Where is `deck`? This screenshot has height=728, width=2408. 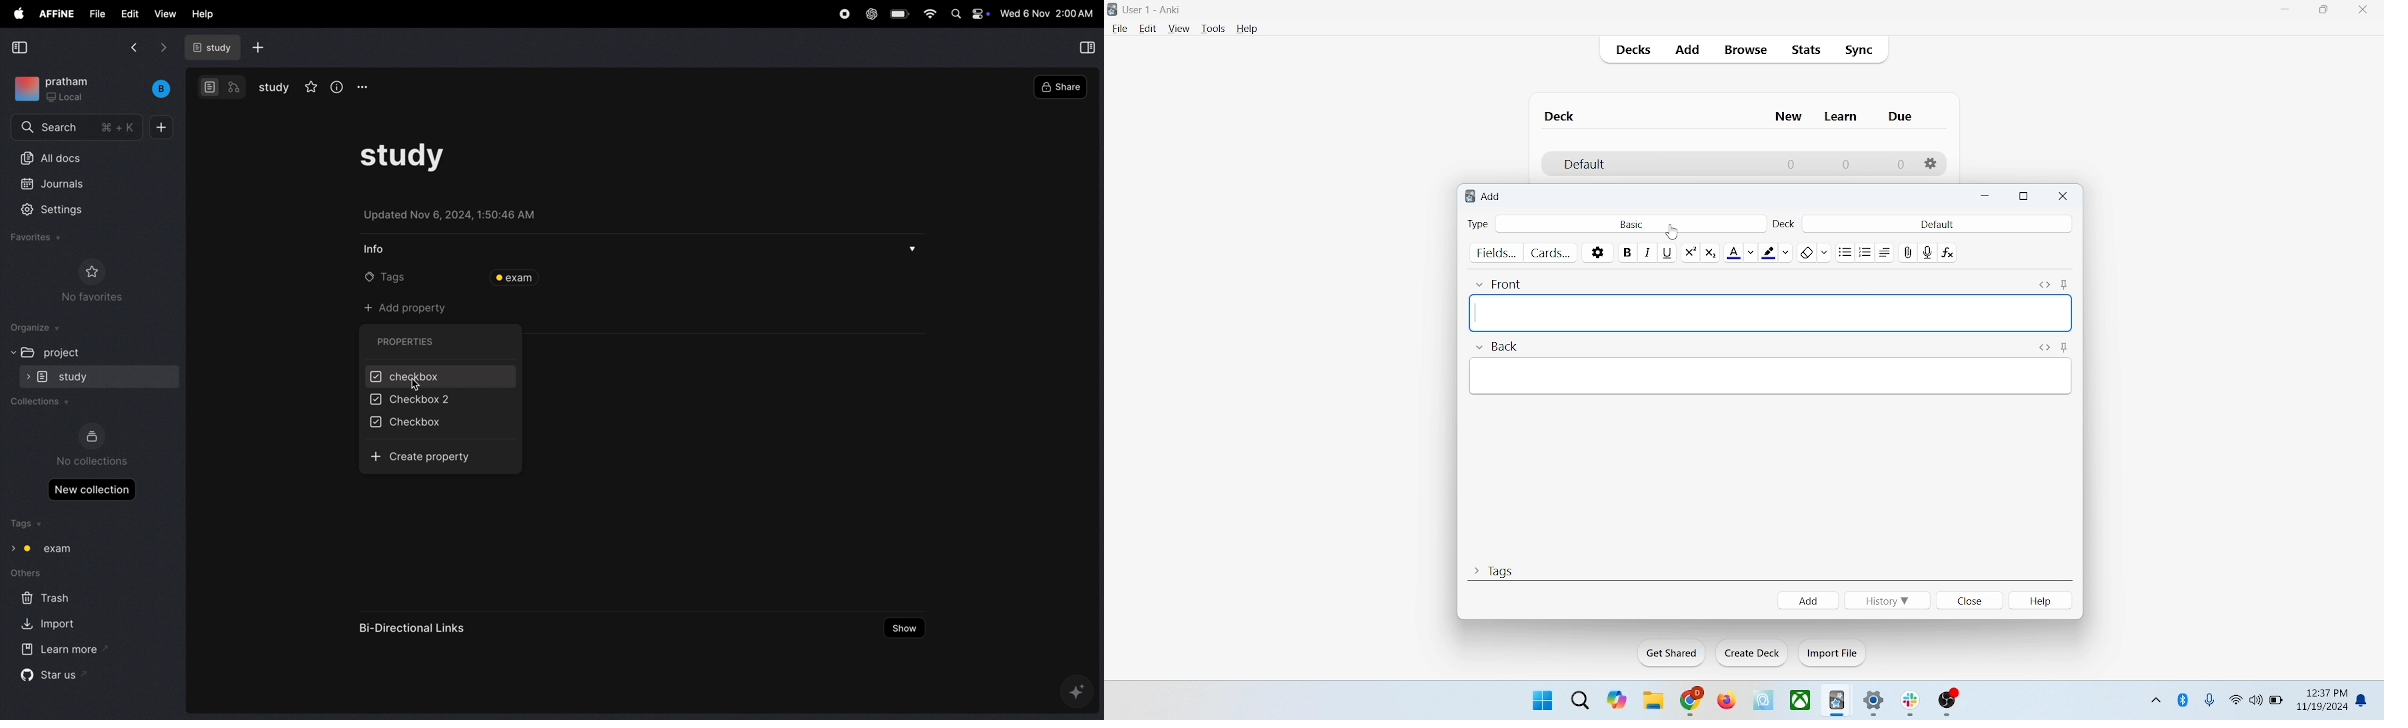 deck is located at coordinates (1784, 223).